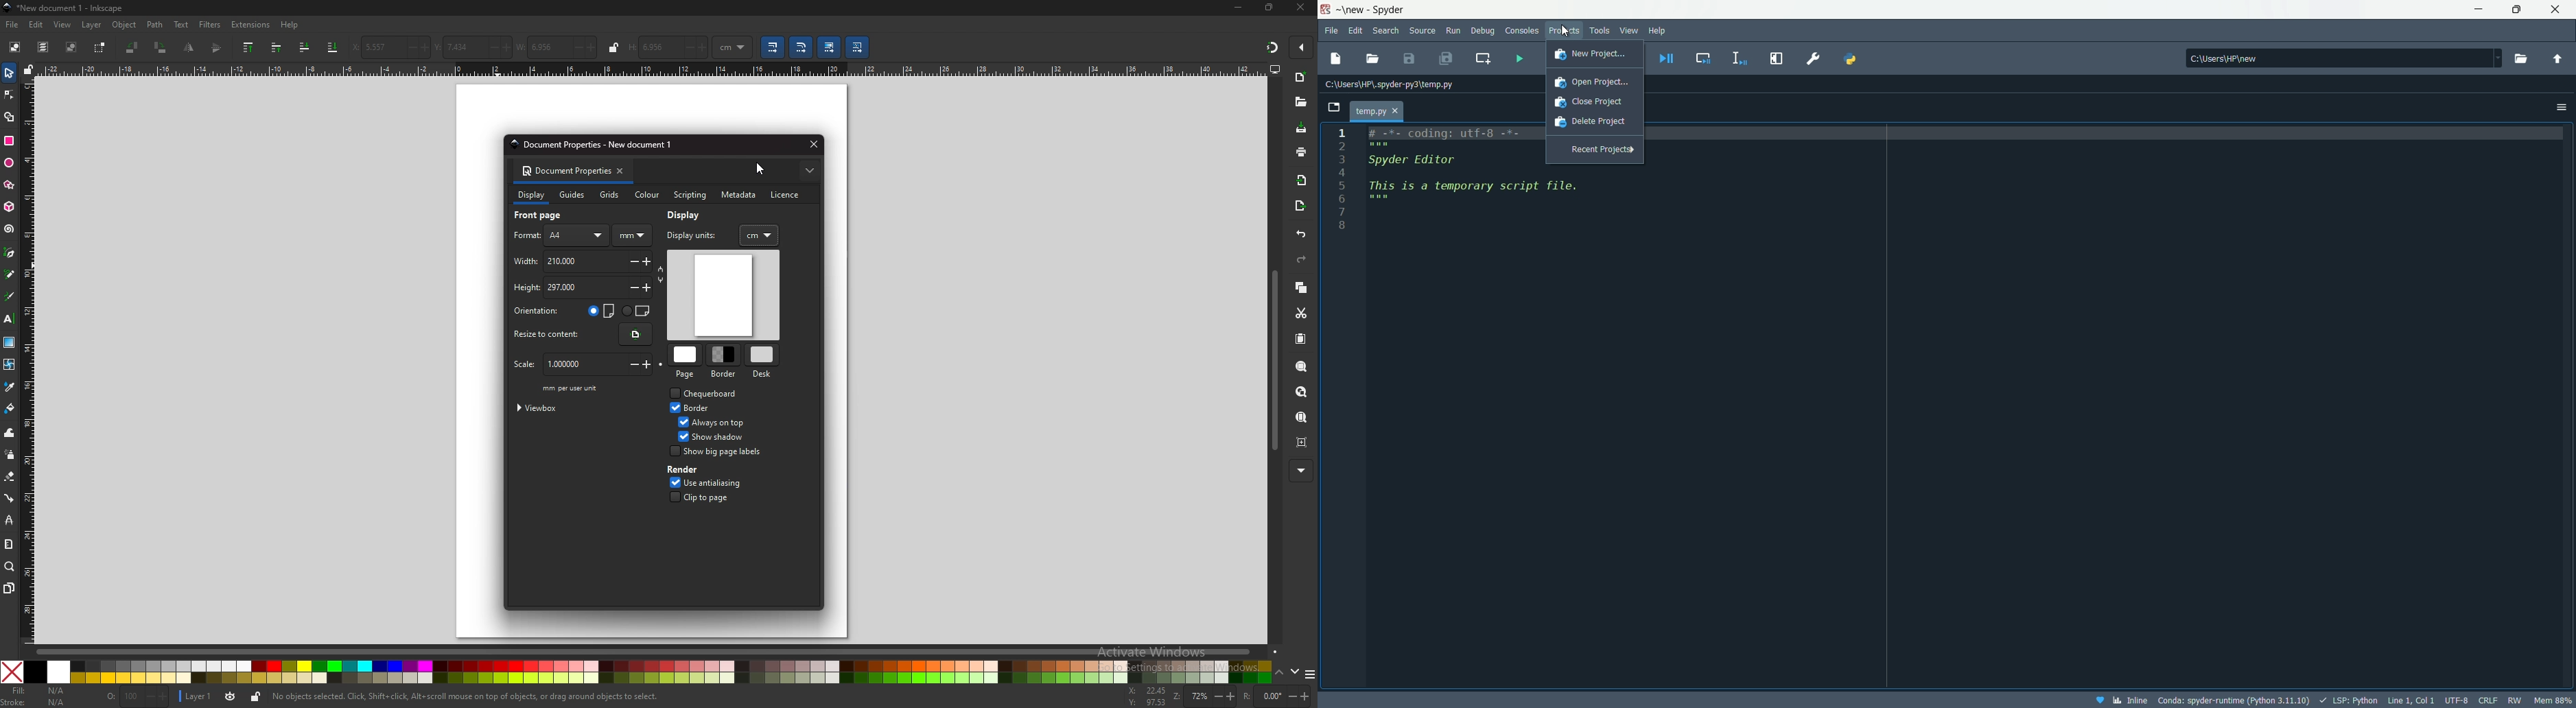 The image size is (2576, 728). Describe the element at coordinates (2557, 11) in the screenshot. I see `Close` at that location.